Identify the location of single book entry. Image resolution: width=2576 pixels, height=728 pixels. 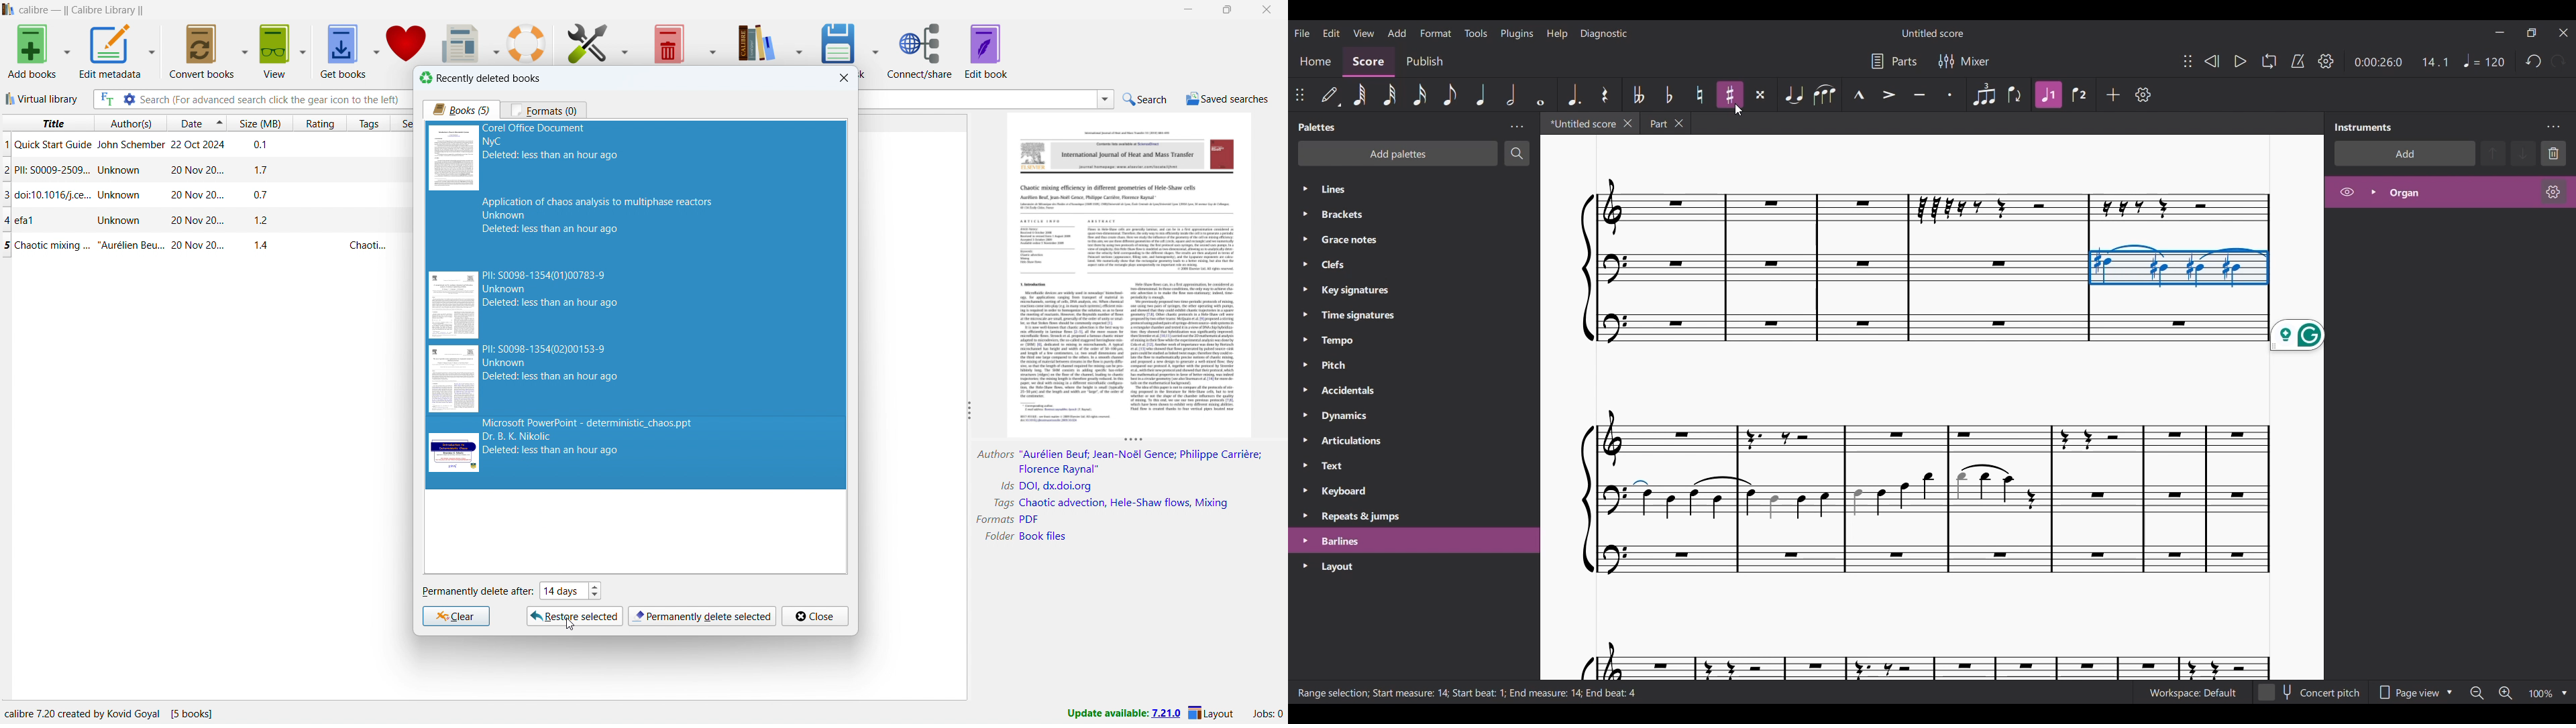
(200, 146).